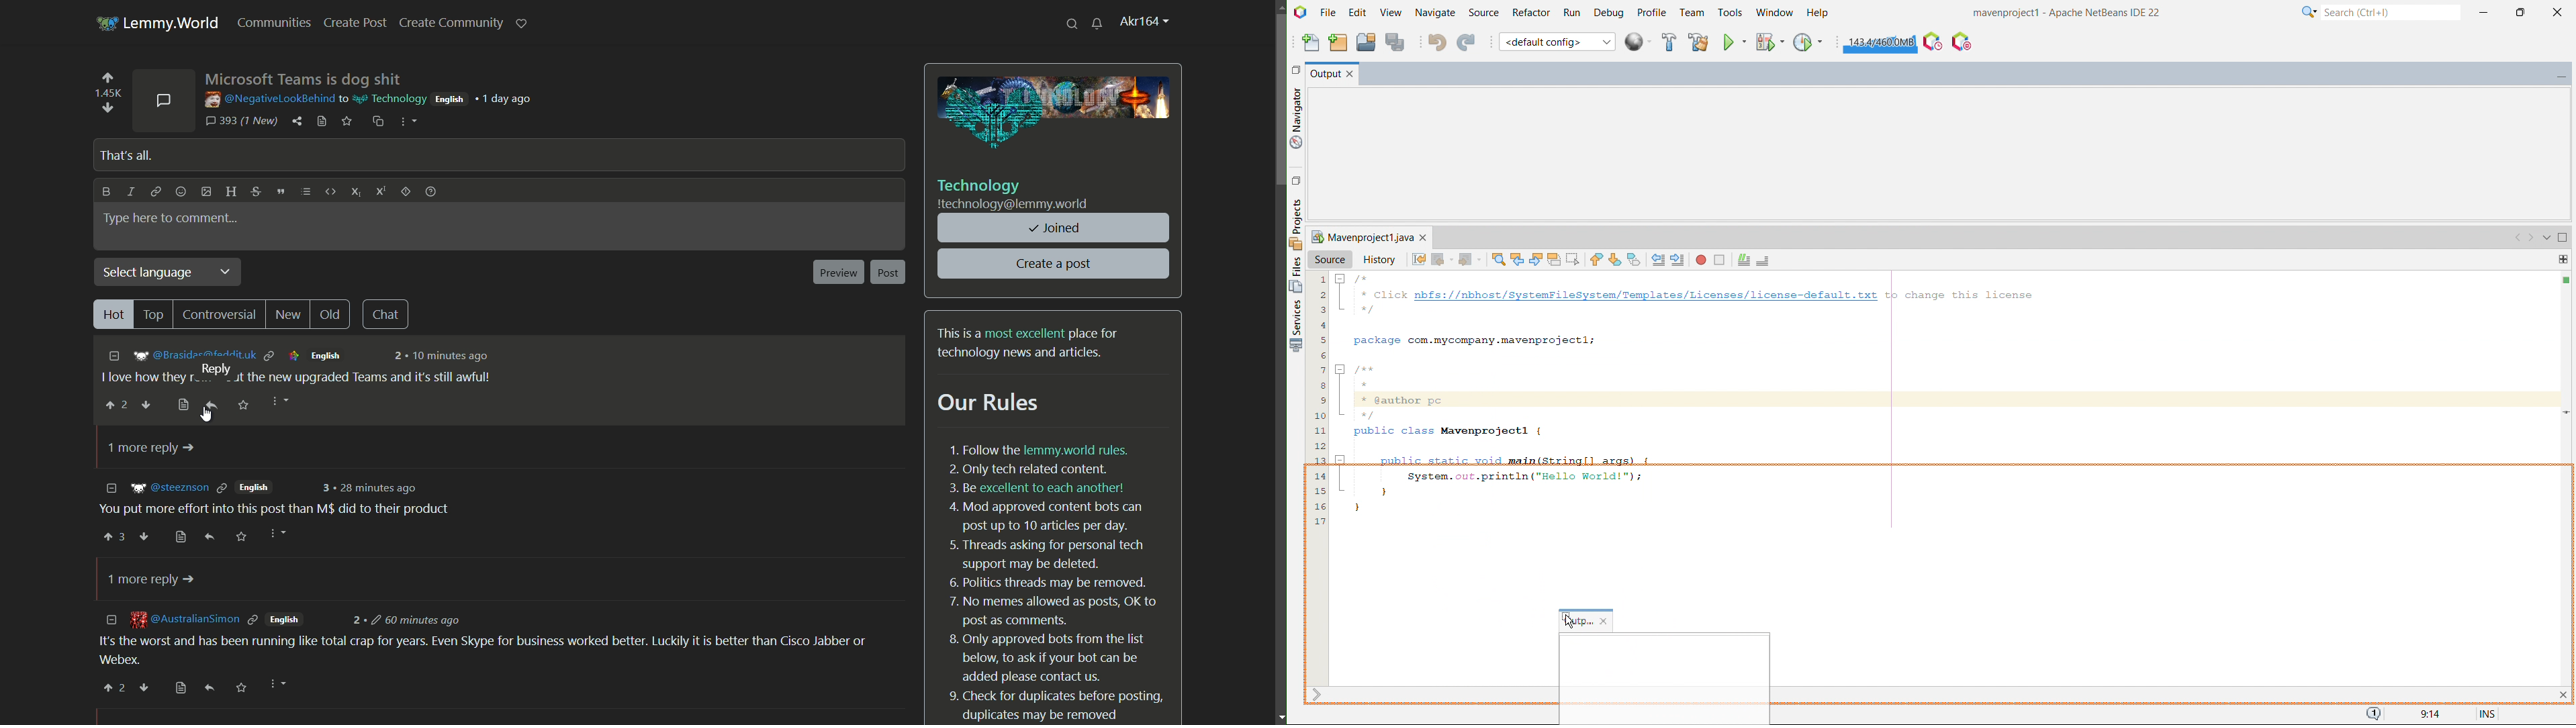 Image resolution: width=2576 pixels, height=728 pixels. What do you see at coordinates (242, 688) in the screenshot?
I see `save` at bounding box center [242, 688].